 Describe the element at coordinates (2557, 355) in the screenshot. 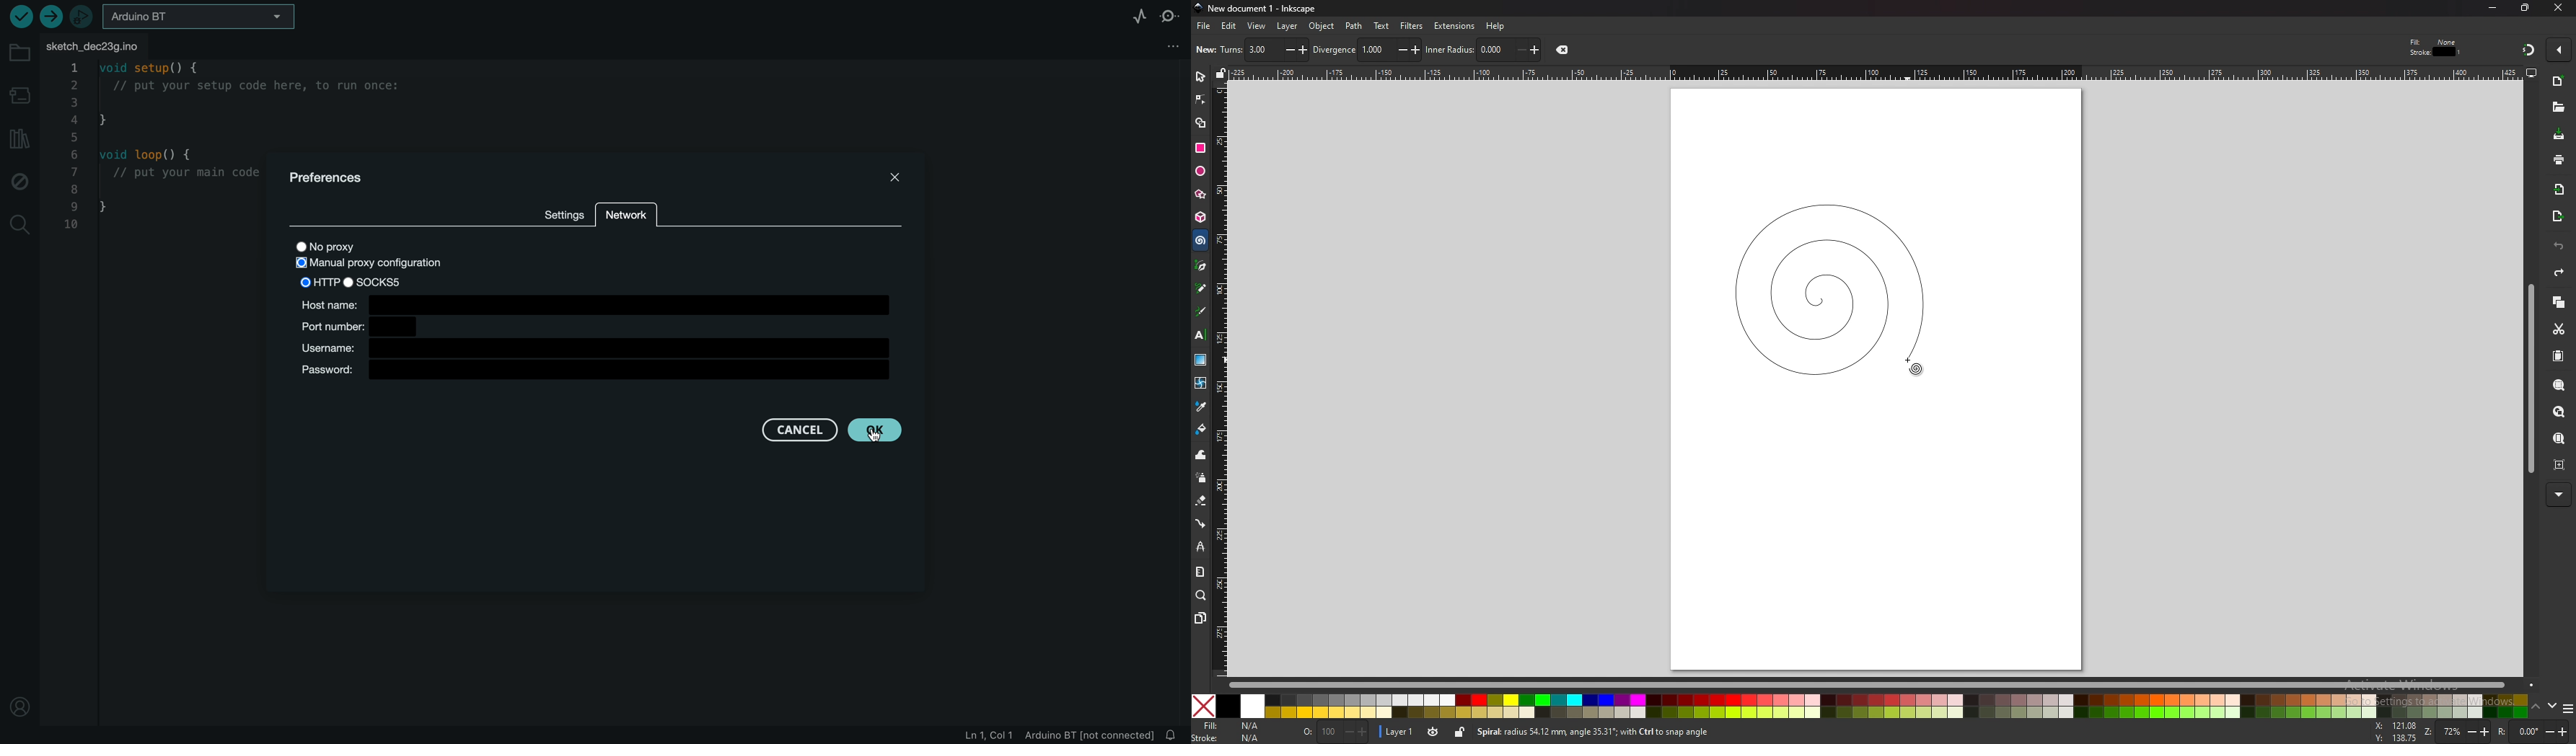

I see `paste` at that location.